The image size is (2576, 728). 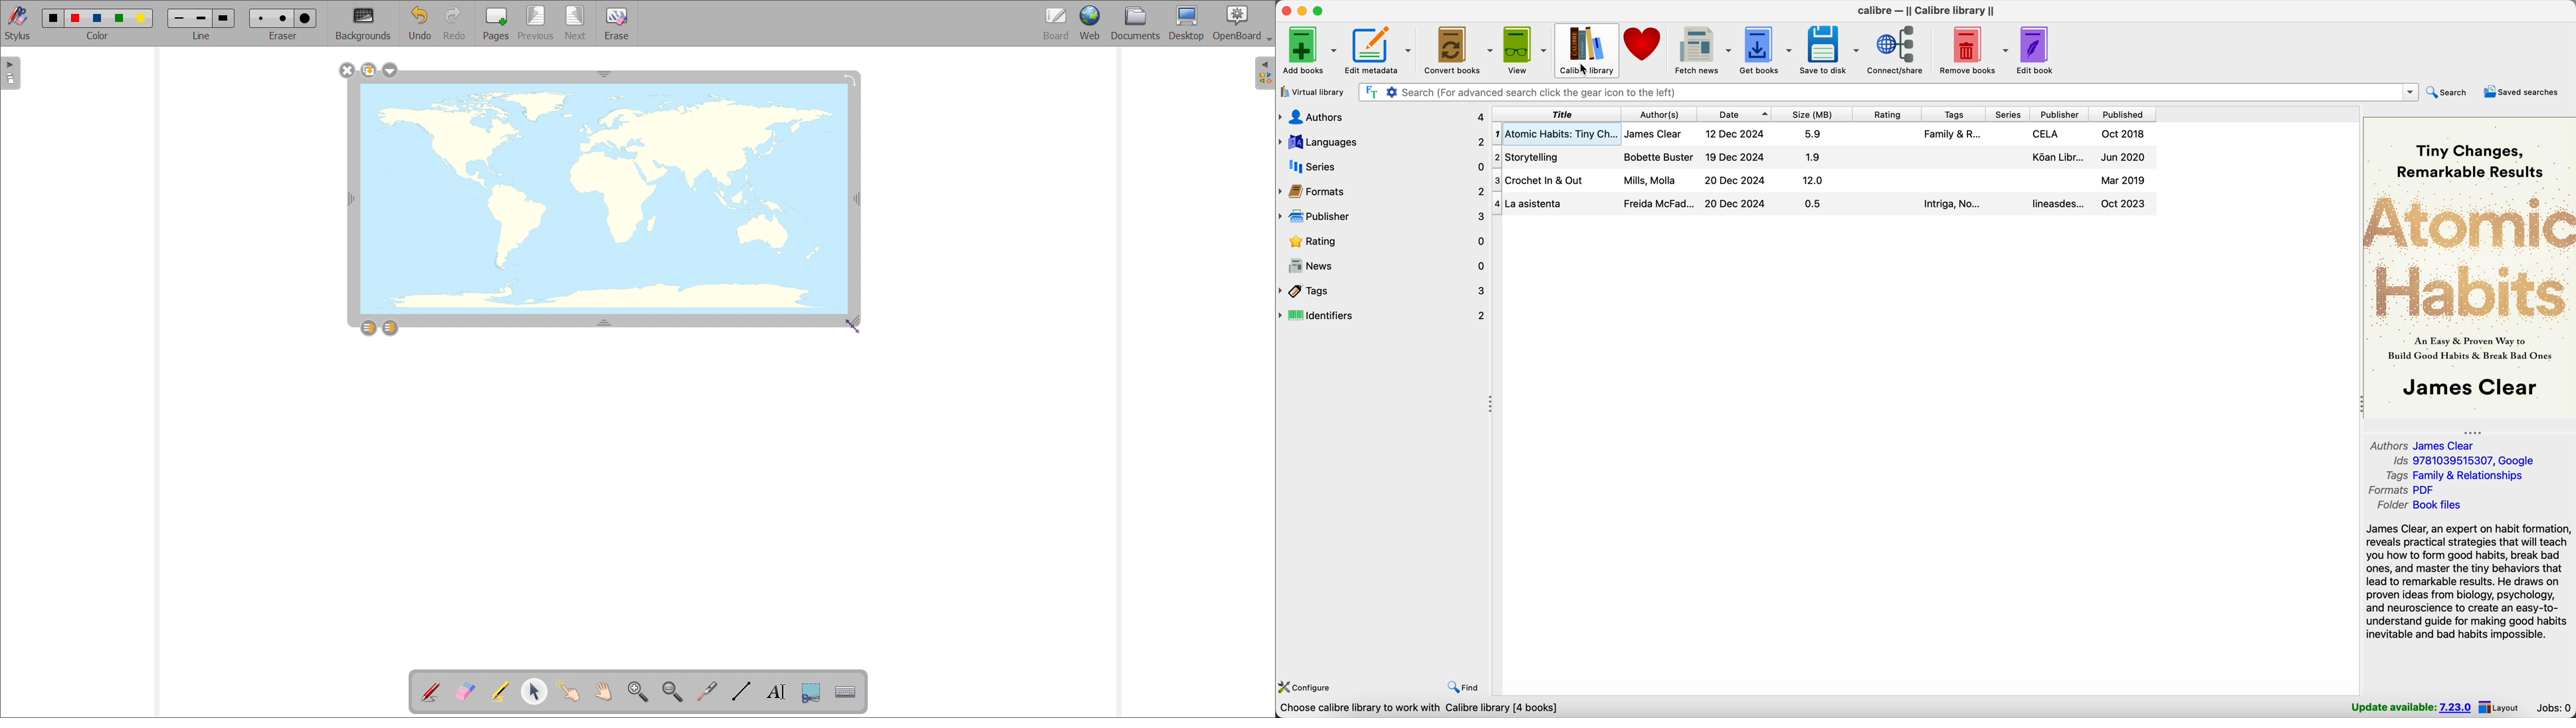 I want to click on resize, so click(x=605, y=321).